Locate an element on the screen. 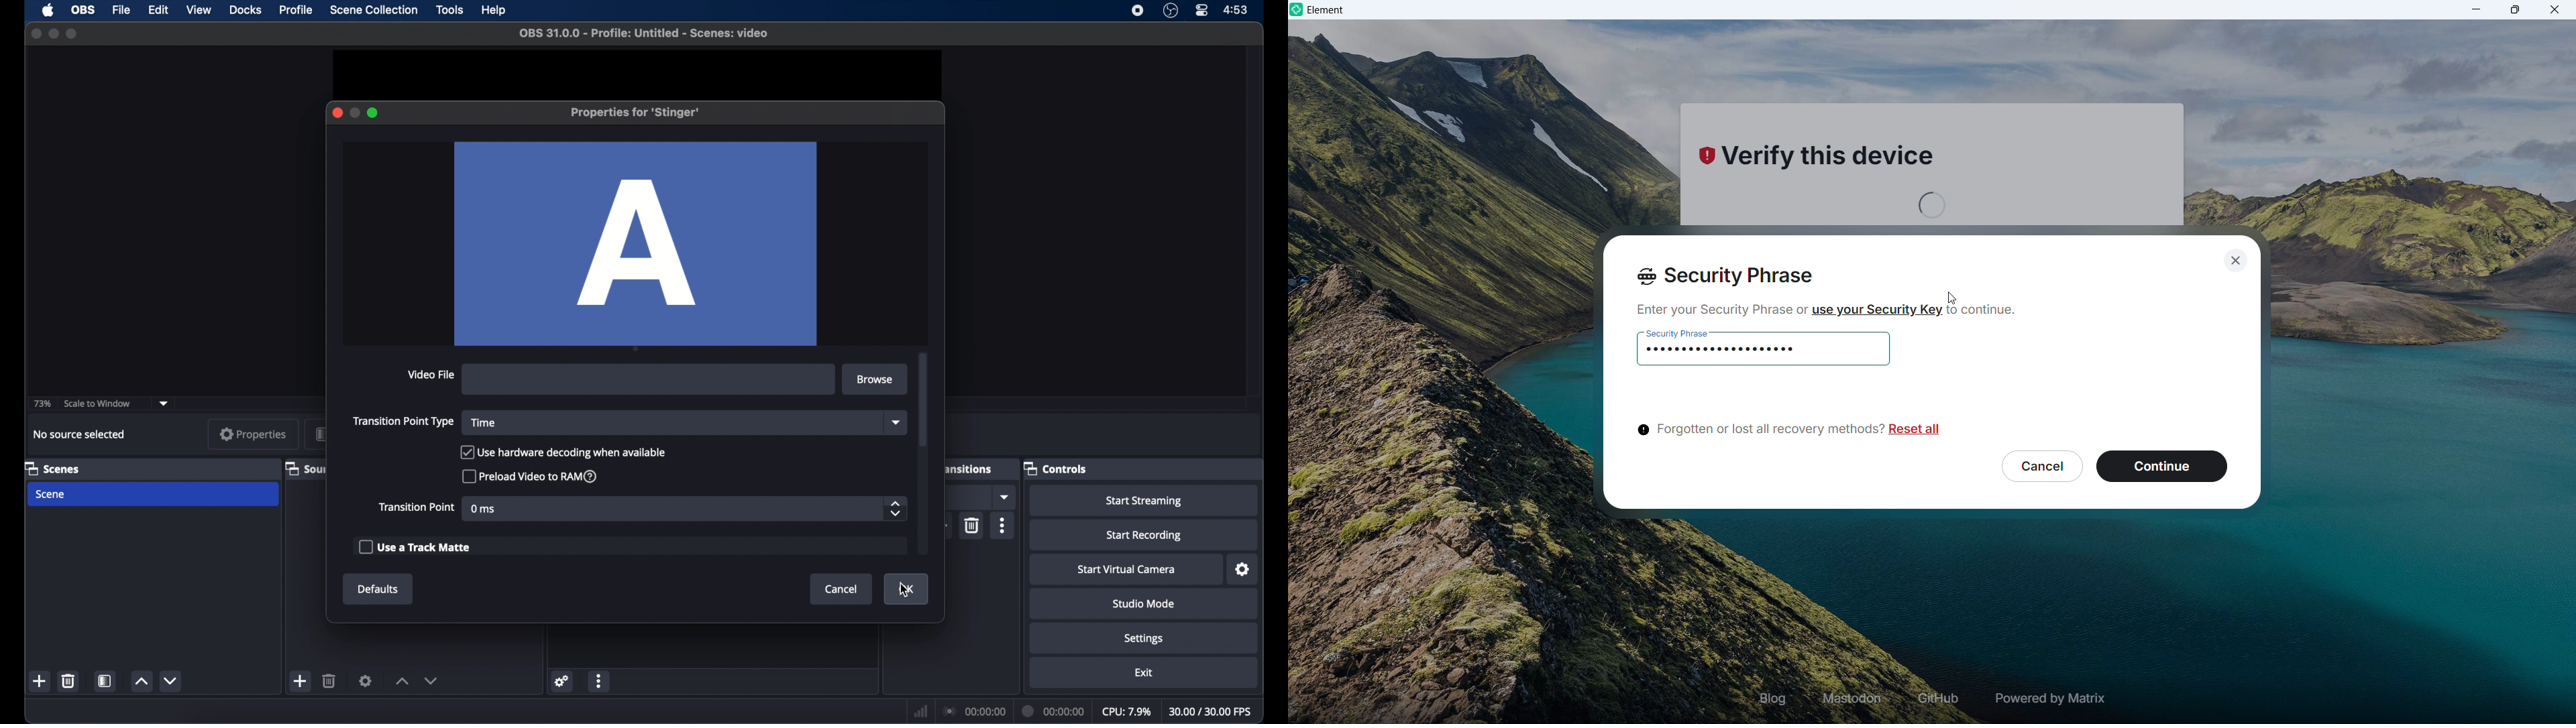 This screenshot has width=2576, height=728. scenes is located at coordinates (52, 468).